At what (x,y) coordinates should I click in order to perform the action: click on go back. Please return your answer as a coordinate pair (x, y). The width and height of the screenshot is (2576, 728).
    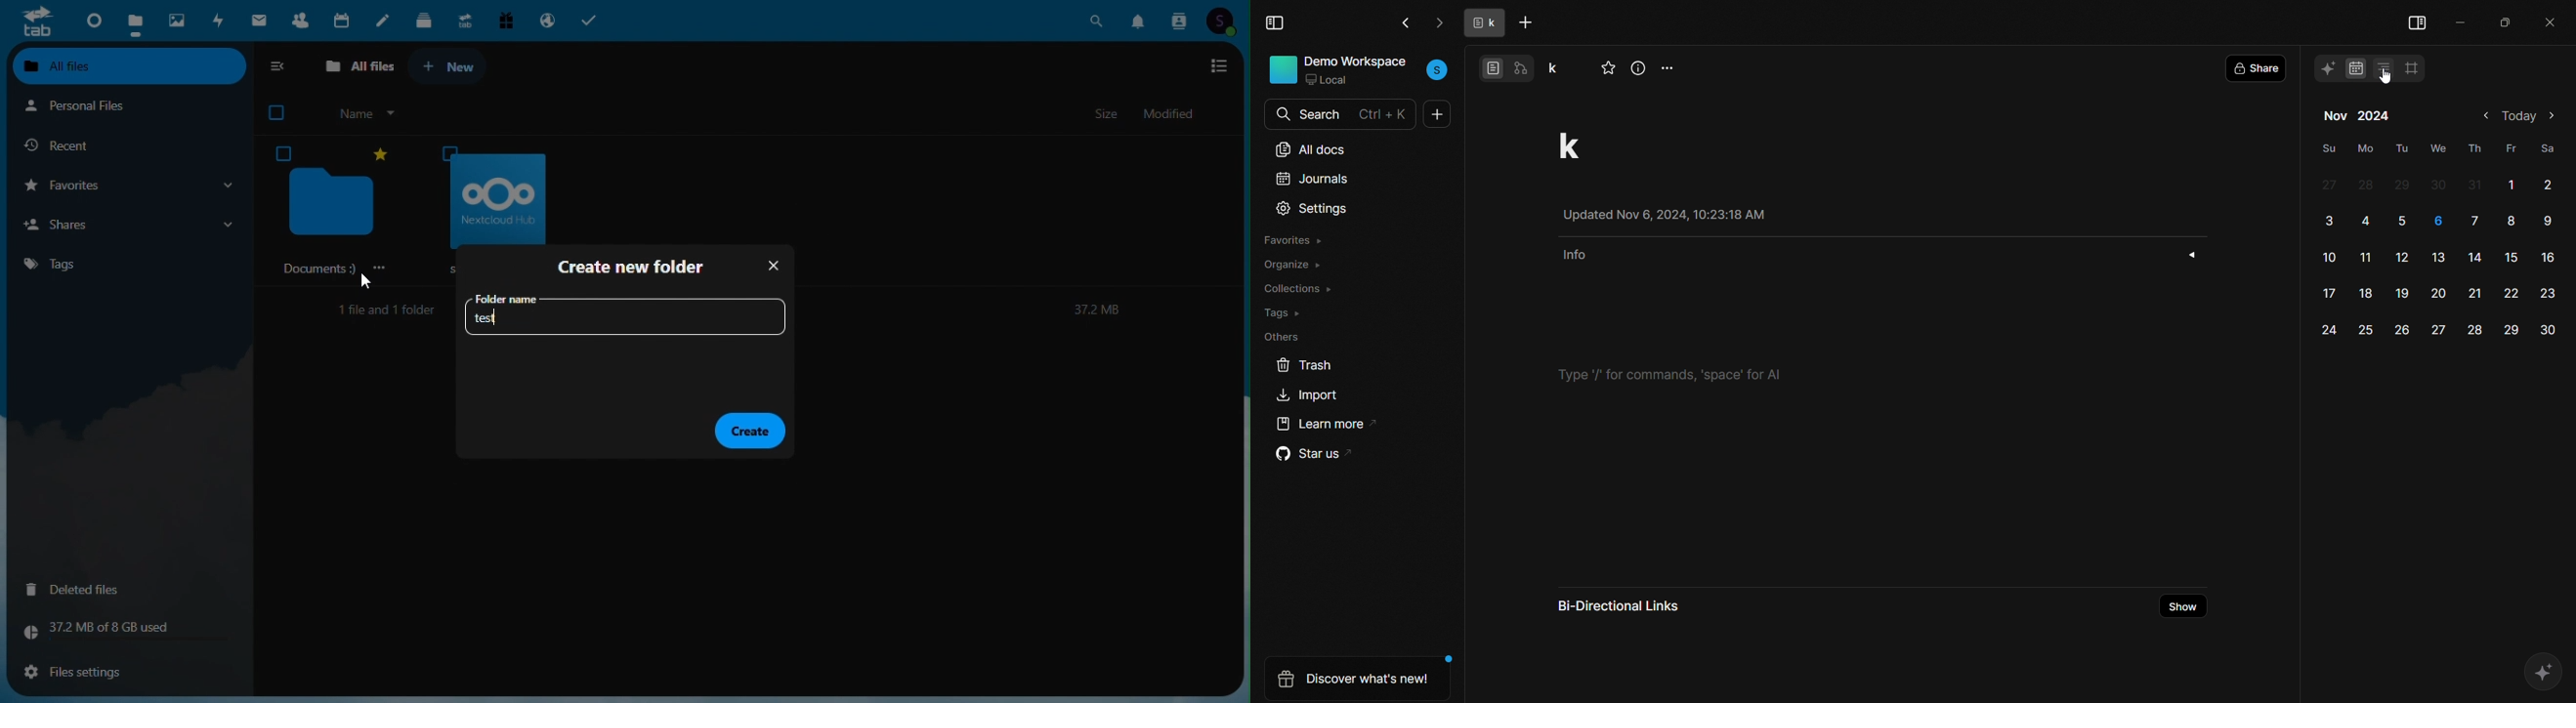
    Looking at the image, I should click on (1404, 22).